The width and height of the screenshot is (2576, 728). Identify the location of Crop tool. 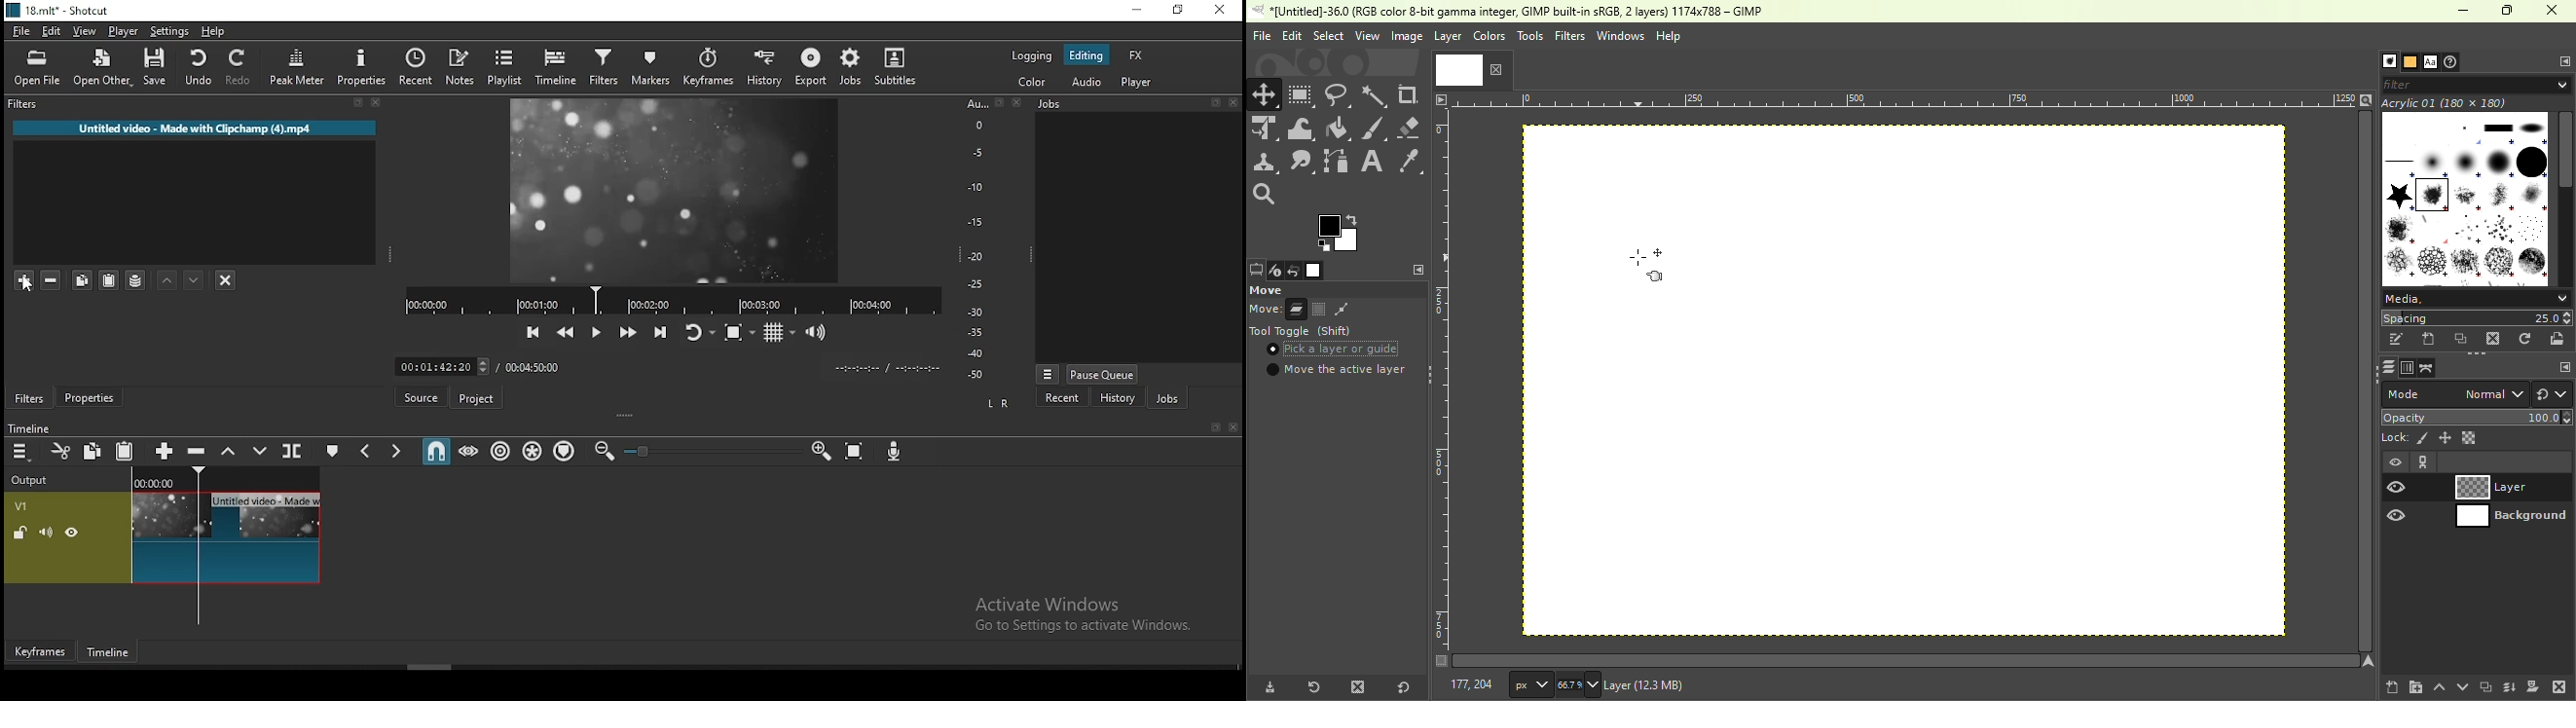
(1411, 95).